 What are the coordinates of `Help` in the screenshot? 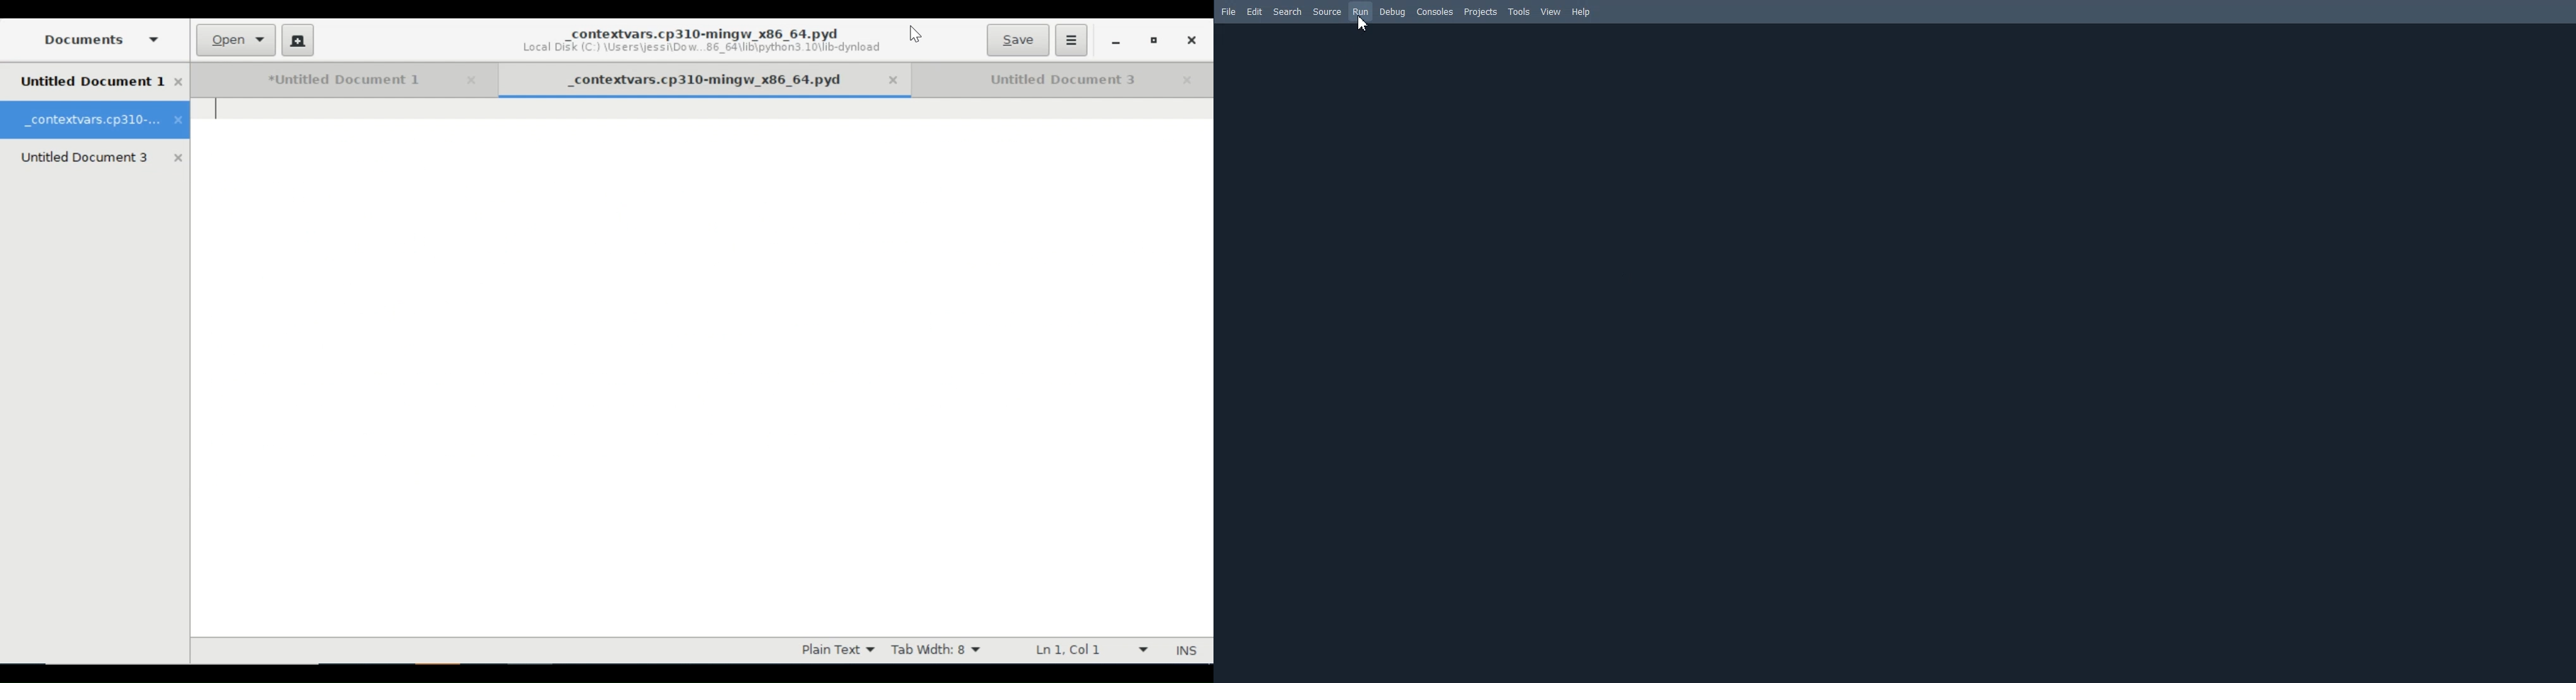 It's located at (1581, 11).